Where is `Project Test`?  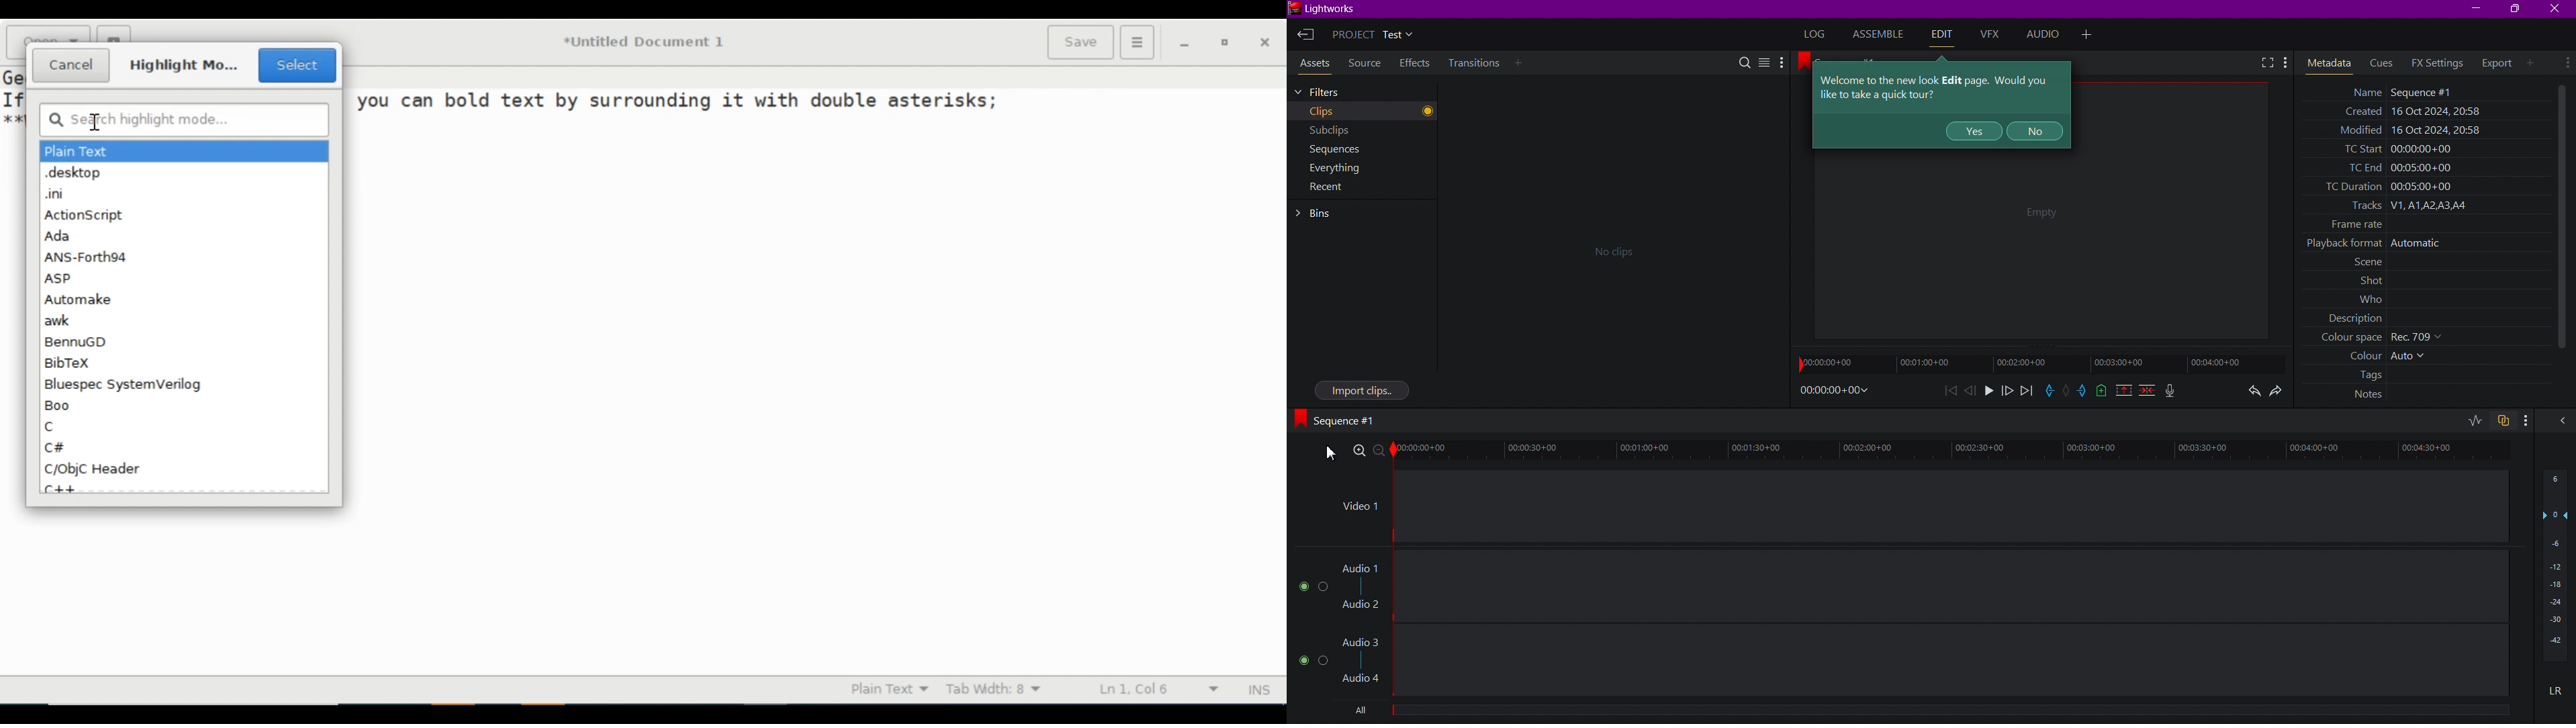
Project Test is located at coordinates (1375, 32).